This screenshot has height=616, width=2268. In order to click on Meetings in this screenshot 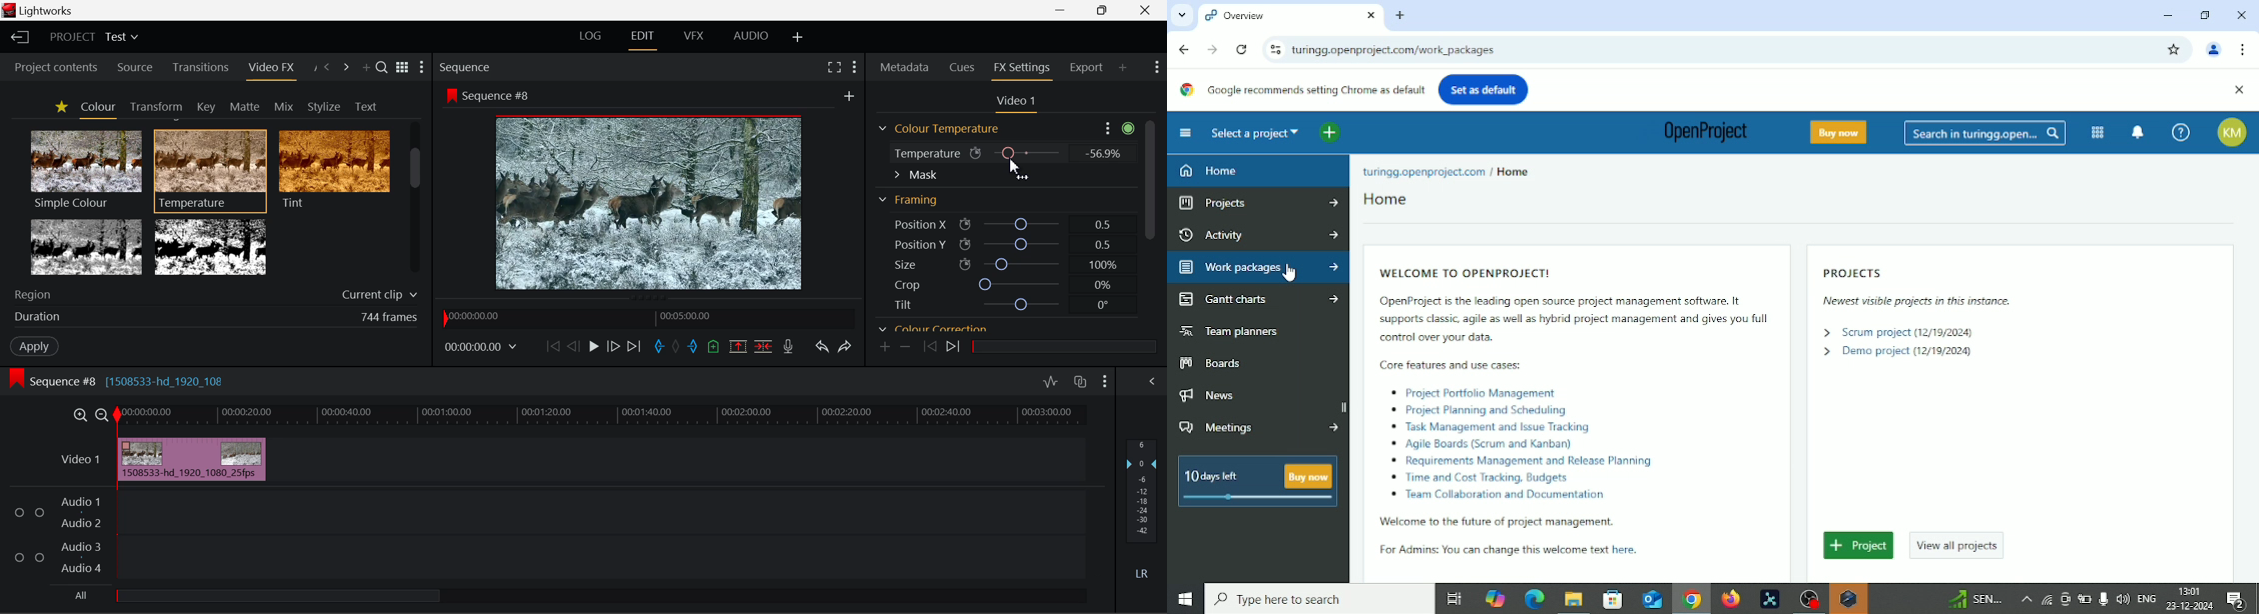, I will do `click(1260, 429)`.